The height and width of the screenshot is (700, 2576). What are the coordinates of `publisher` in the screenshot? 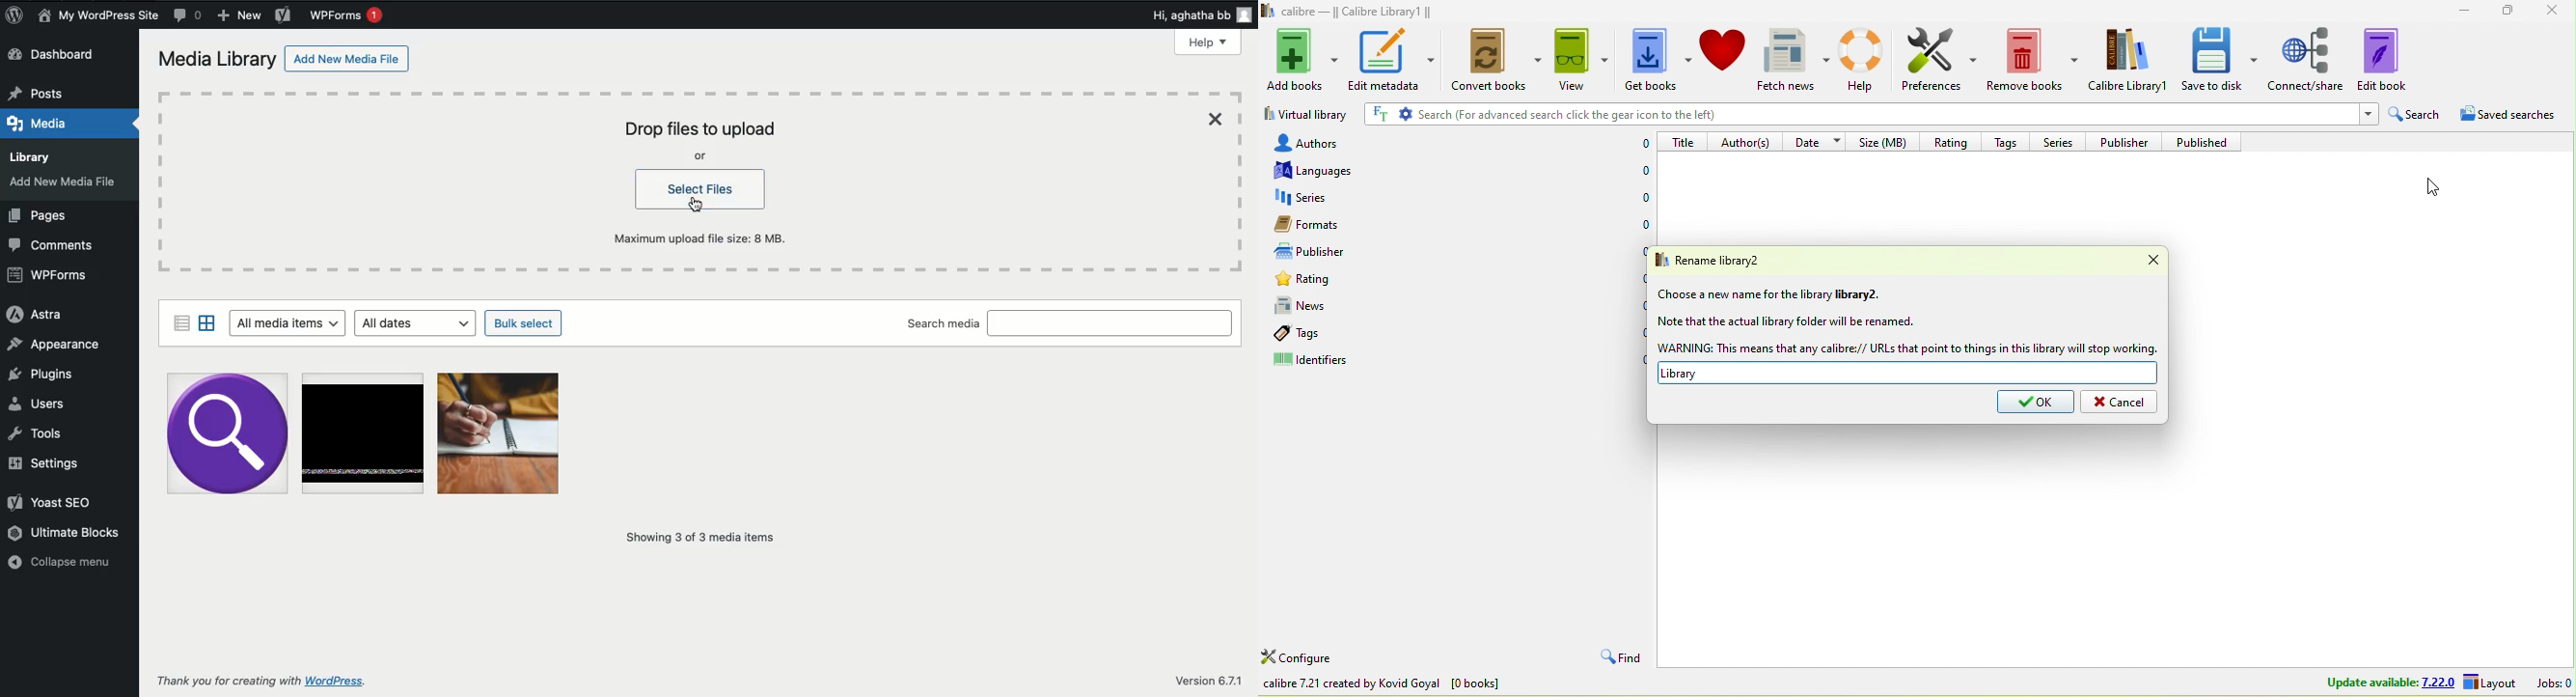 It's located at (1329, 252).